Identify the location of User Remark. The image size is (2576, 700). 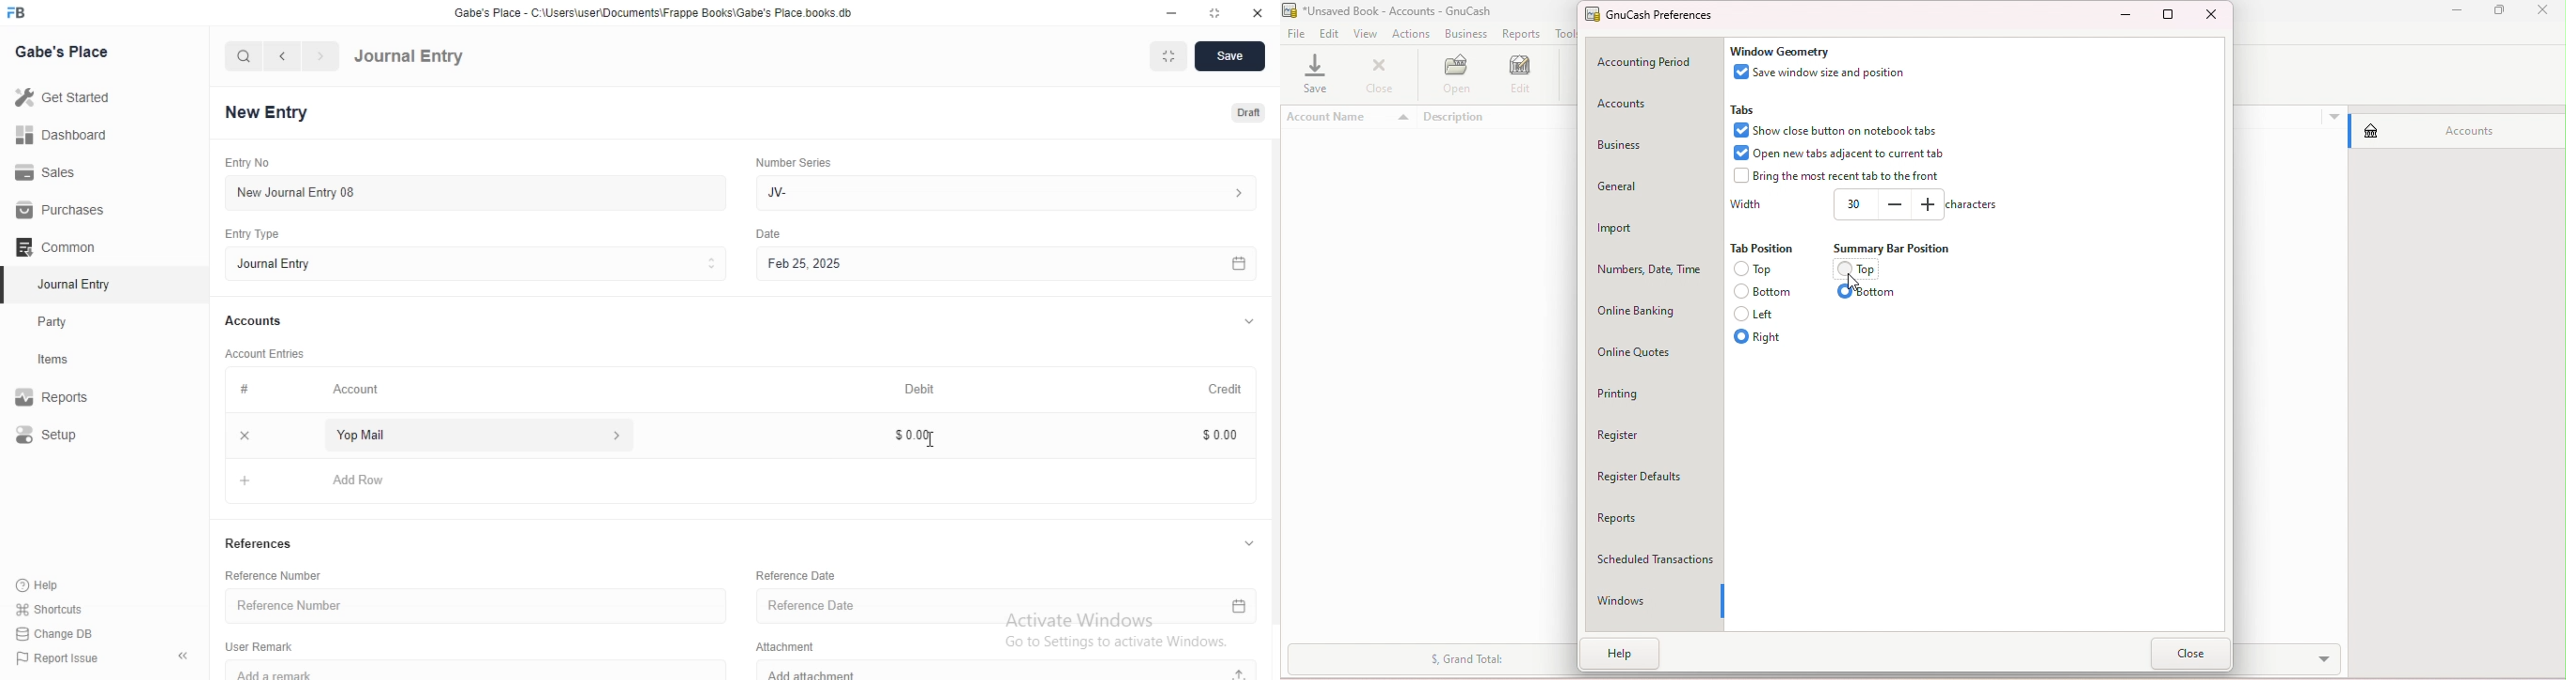
(259, 646).